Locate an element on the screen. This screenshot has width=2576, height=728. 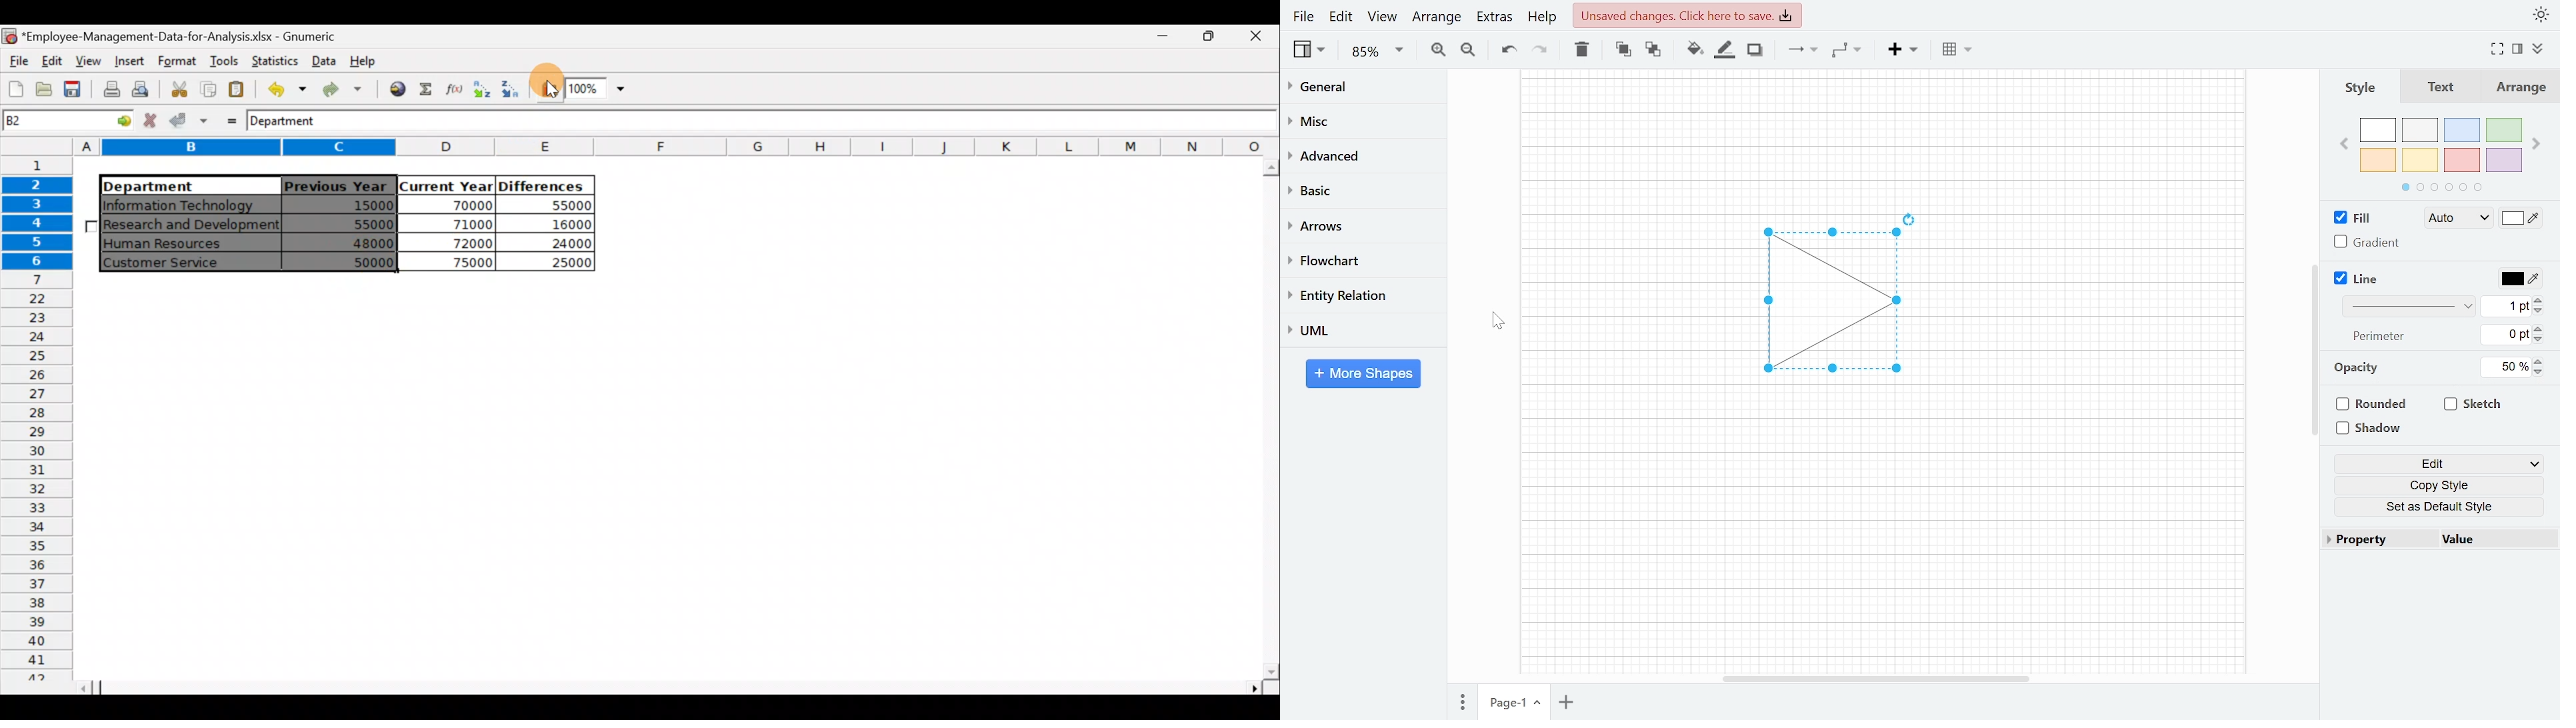
pages in color section is located at coordinates (2439, 185).